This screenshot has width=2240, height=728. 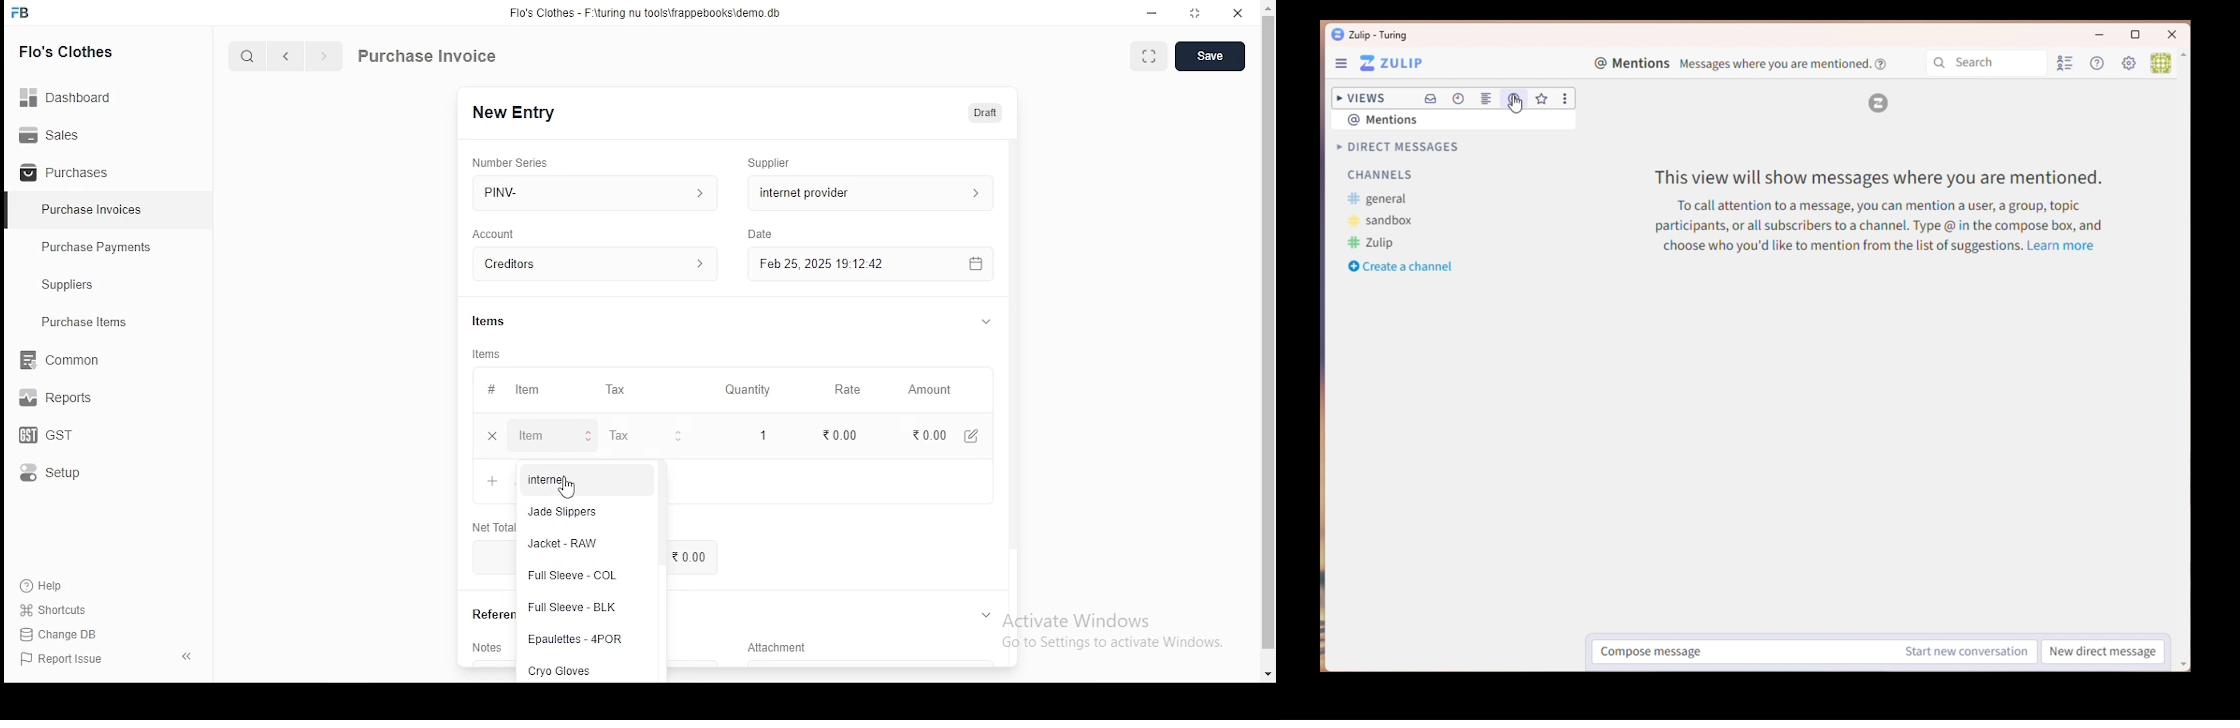 What do you see at coordinates (693, 557) in the screenshot?
I see `0.00` at bounding box center [693, 557].